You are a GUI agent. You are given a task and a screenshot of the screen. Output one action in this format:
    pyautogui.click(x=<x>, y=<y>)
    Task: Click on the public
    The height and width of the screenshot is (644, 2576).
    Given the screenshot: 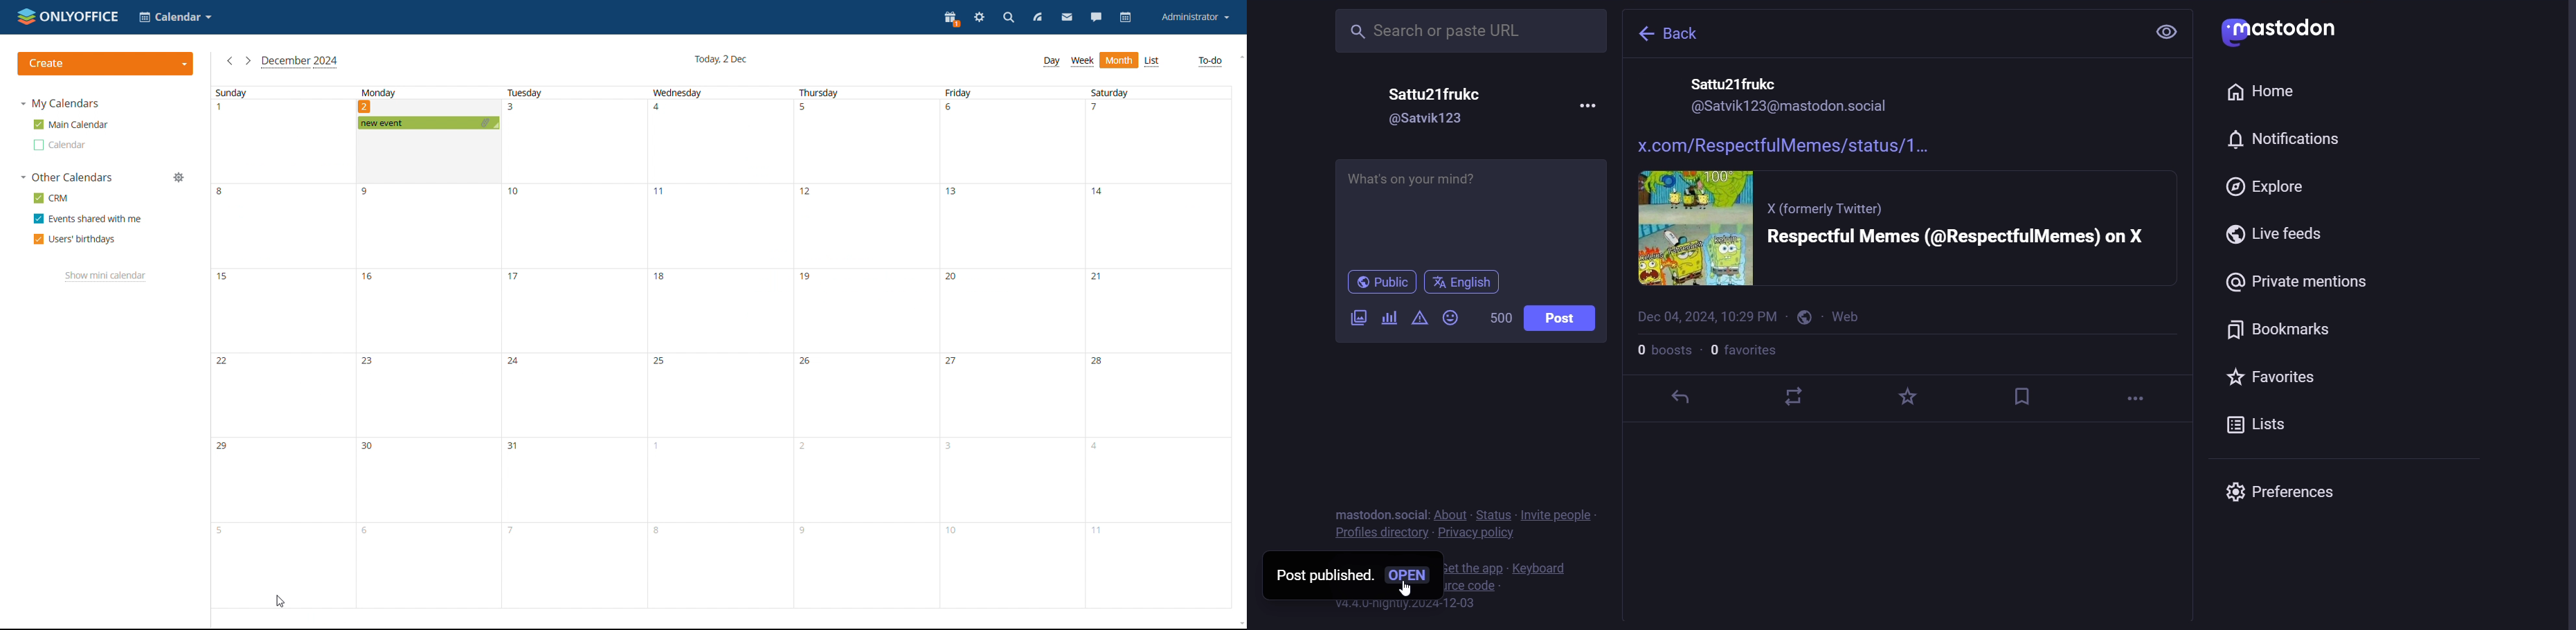 What is the action you would take?
    pyautogui.click(x=1379, y=282)
    